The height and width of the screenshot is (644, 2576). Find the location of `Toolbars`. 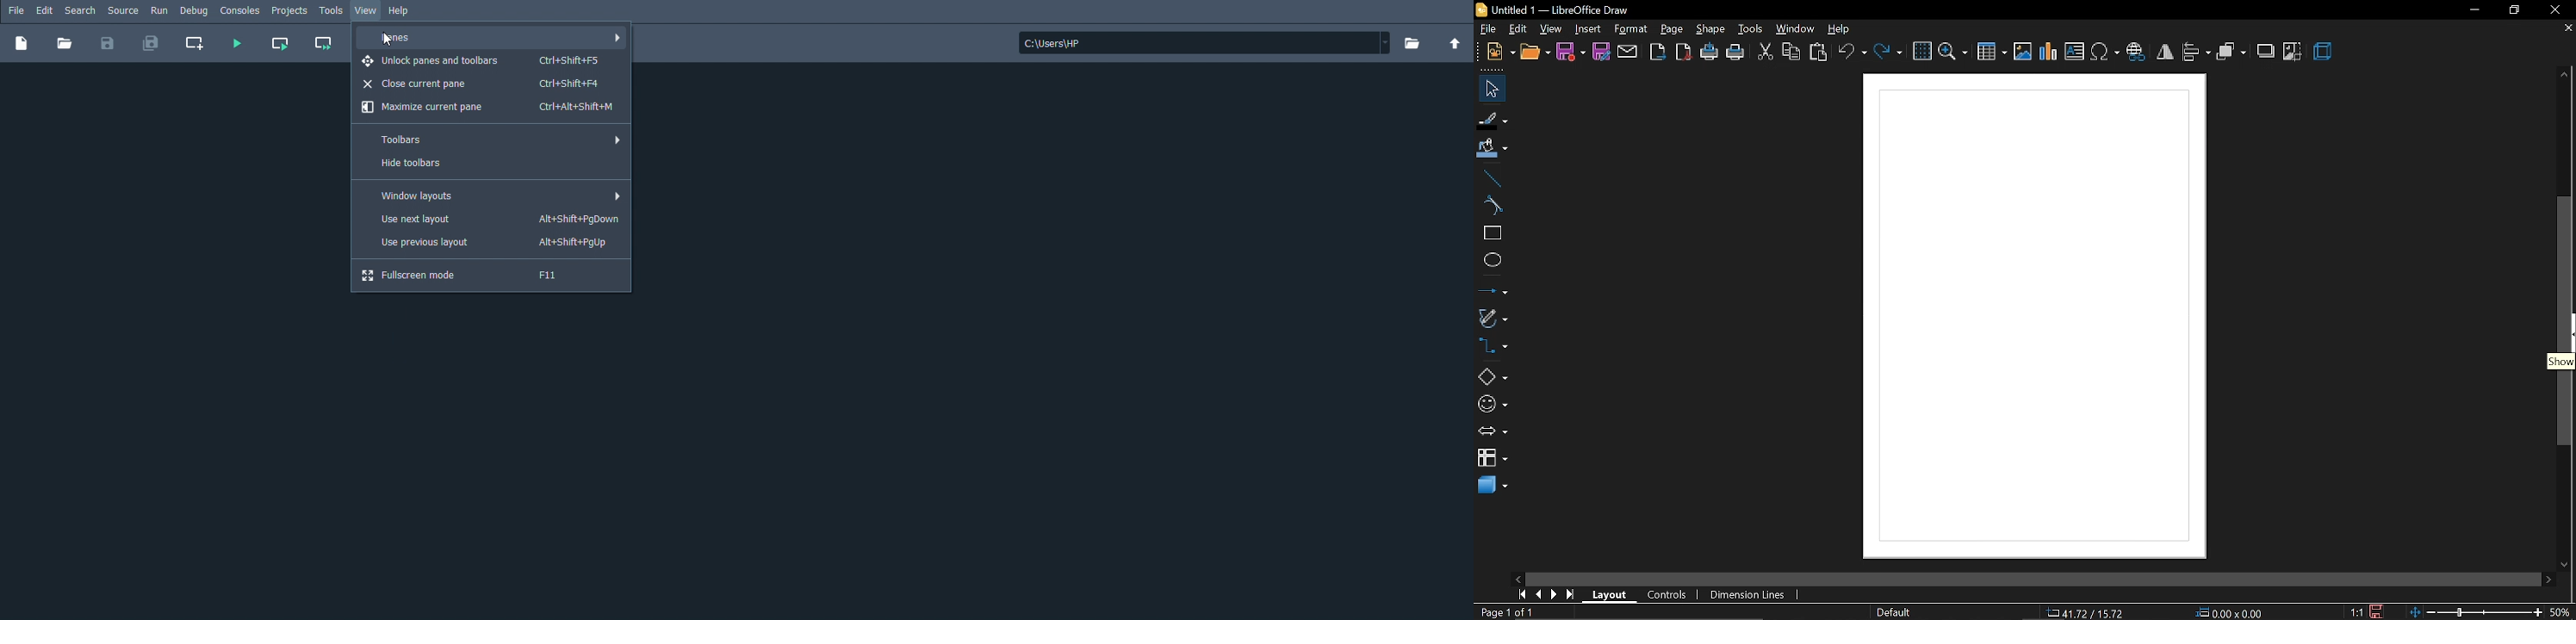

Toolbars is located at coordinates (492, 140).